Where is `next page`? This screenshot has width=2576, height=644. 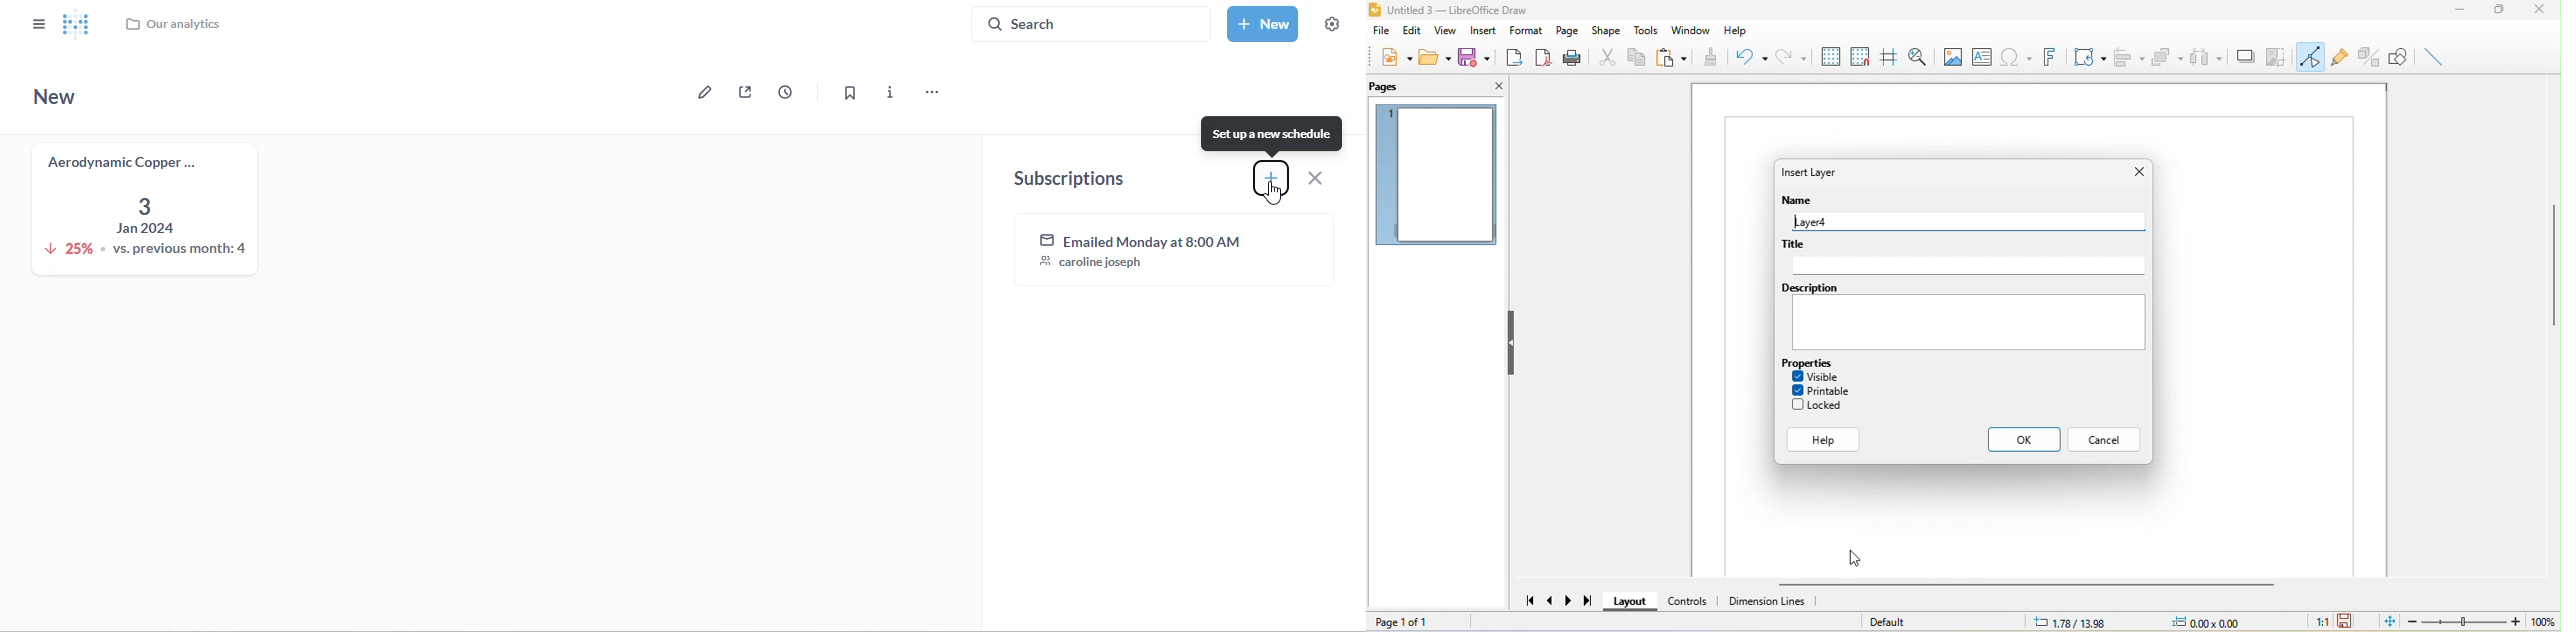
next page is located at coordinates (1572, 600).